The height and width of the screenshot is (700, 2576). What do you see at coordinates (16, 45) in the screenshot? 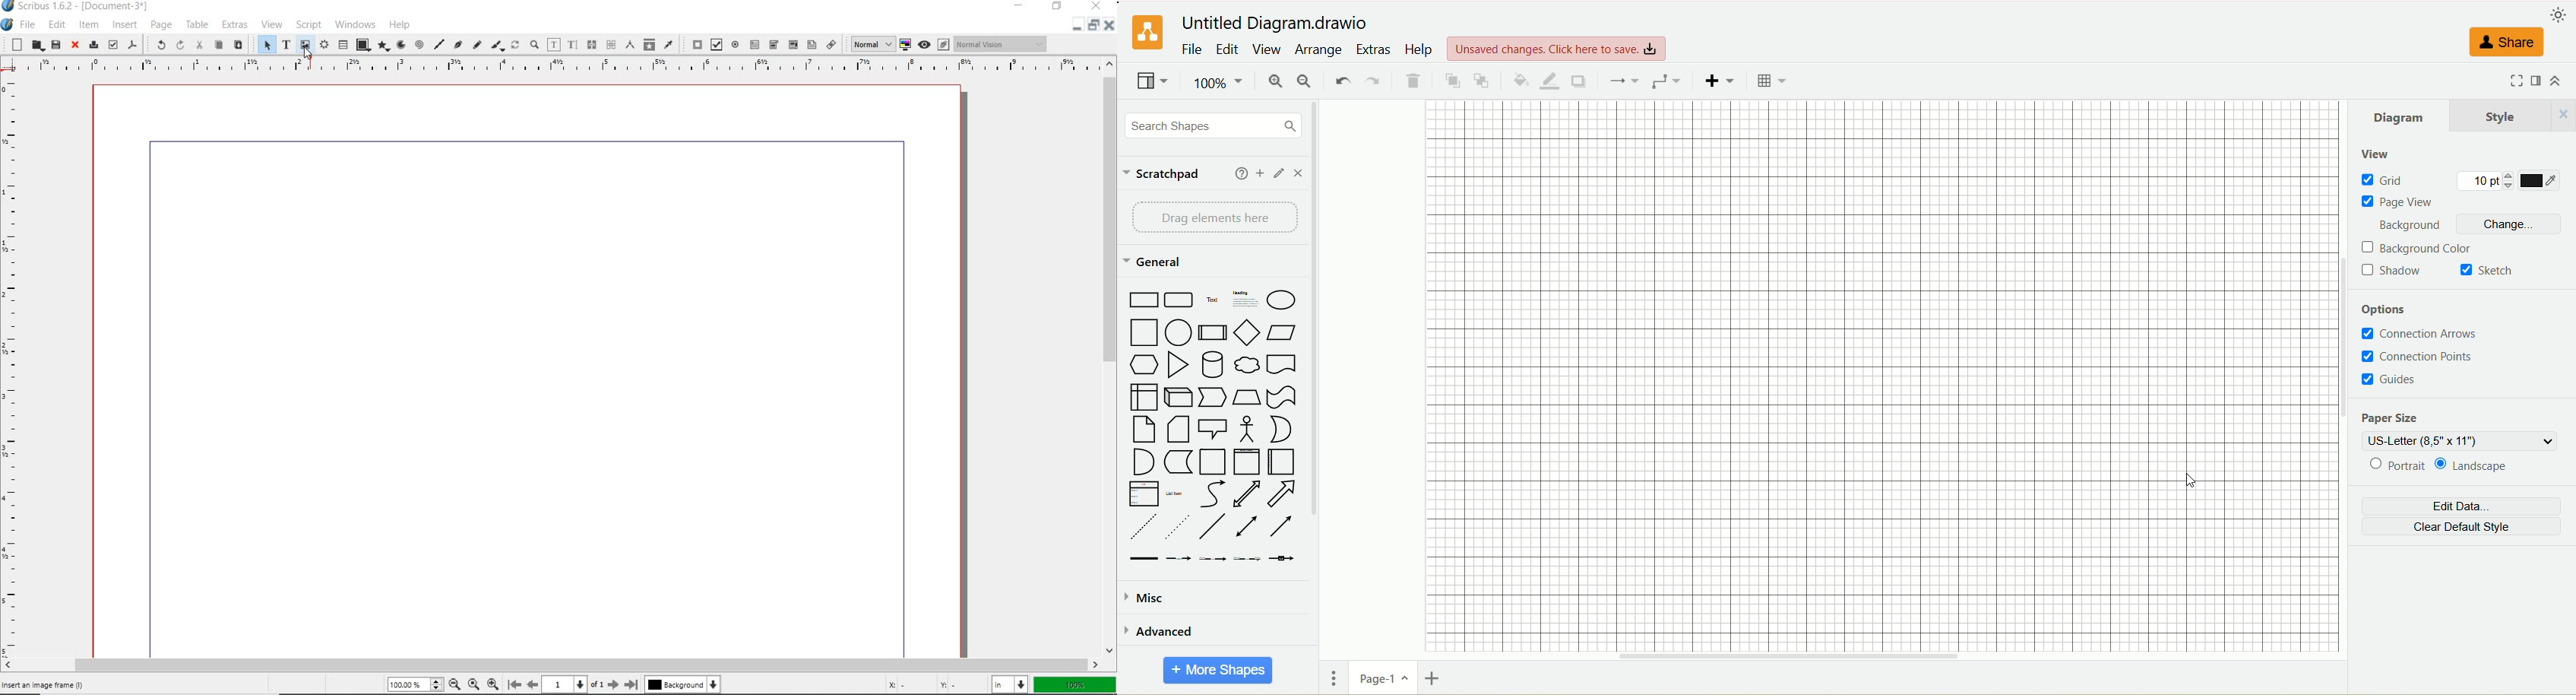
I see `new` at bounding box center [16, 45].